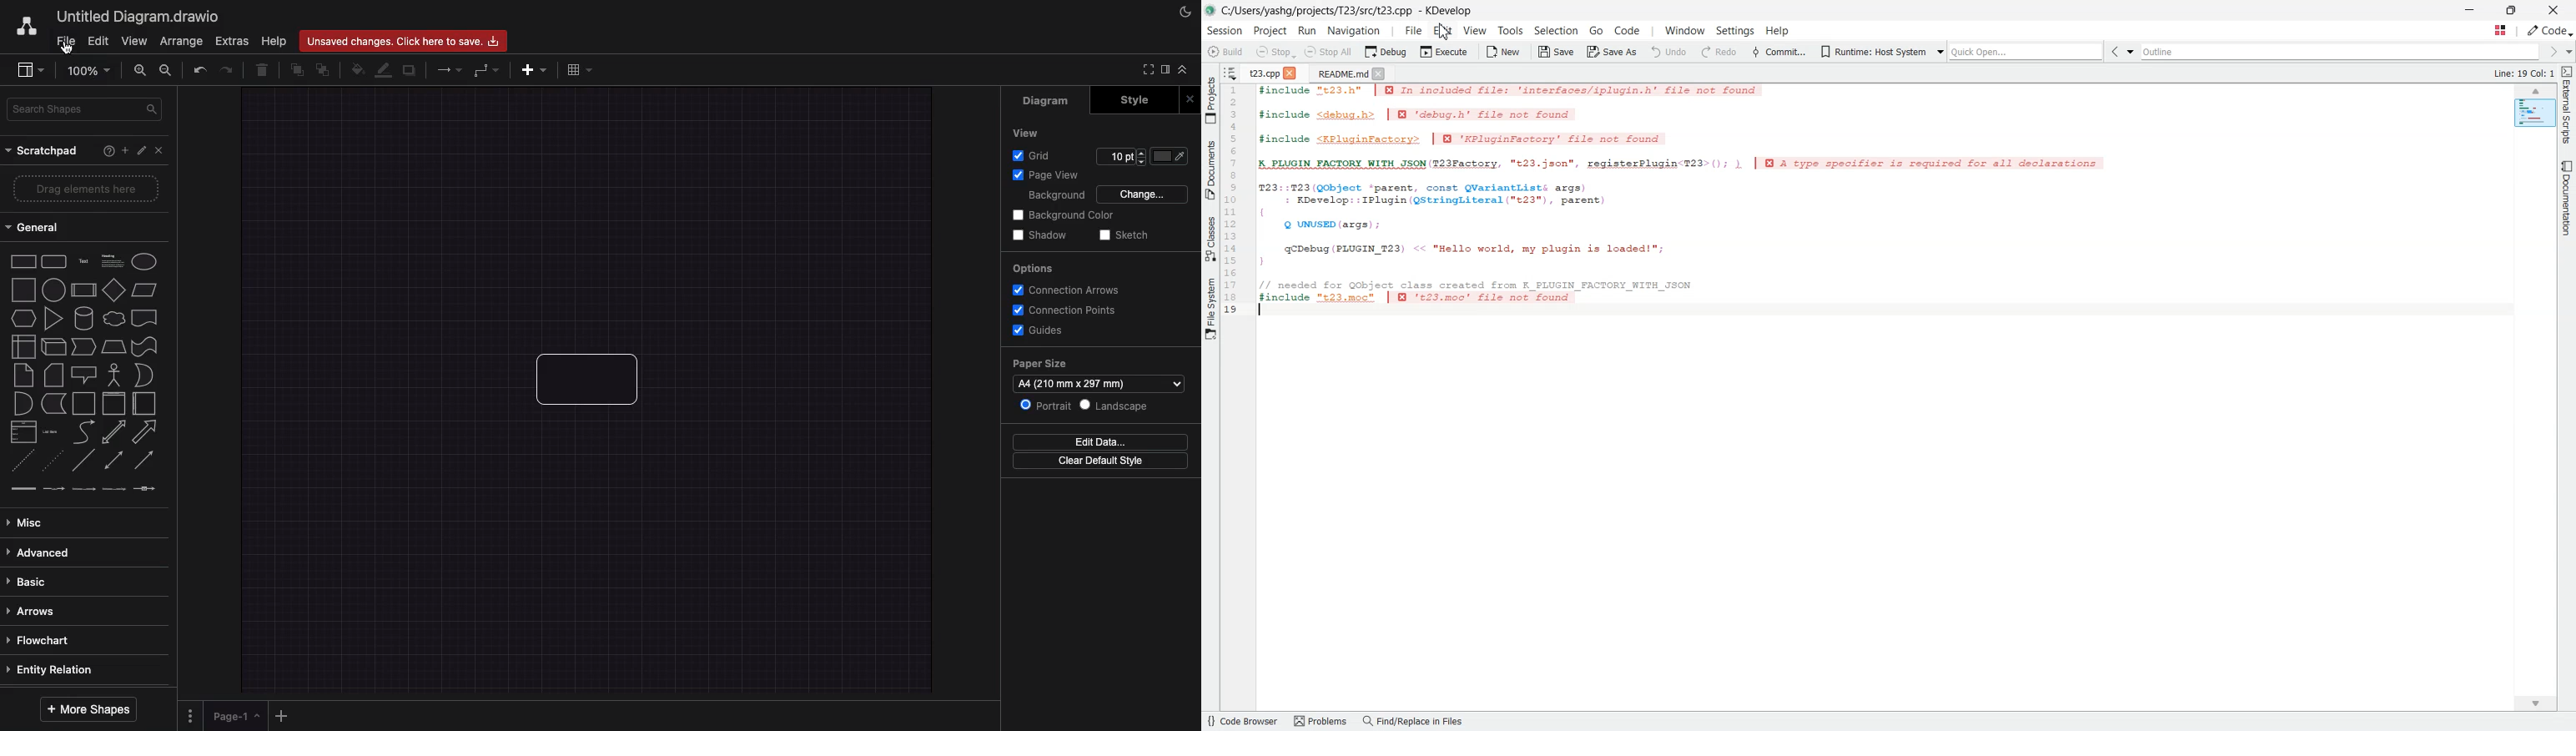  Describe the element at coordinates (31, 612) in the screenshot. I see `Arrows` at that location.